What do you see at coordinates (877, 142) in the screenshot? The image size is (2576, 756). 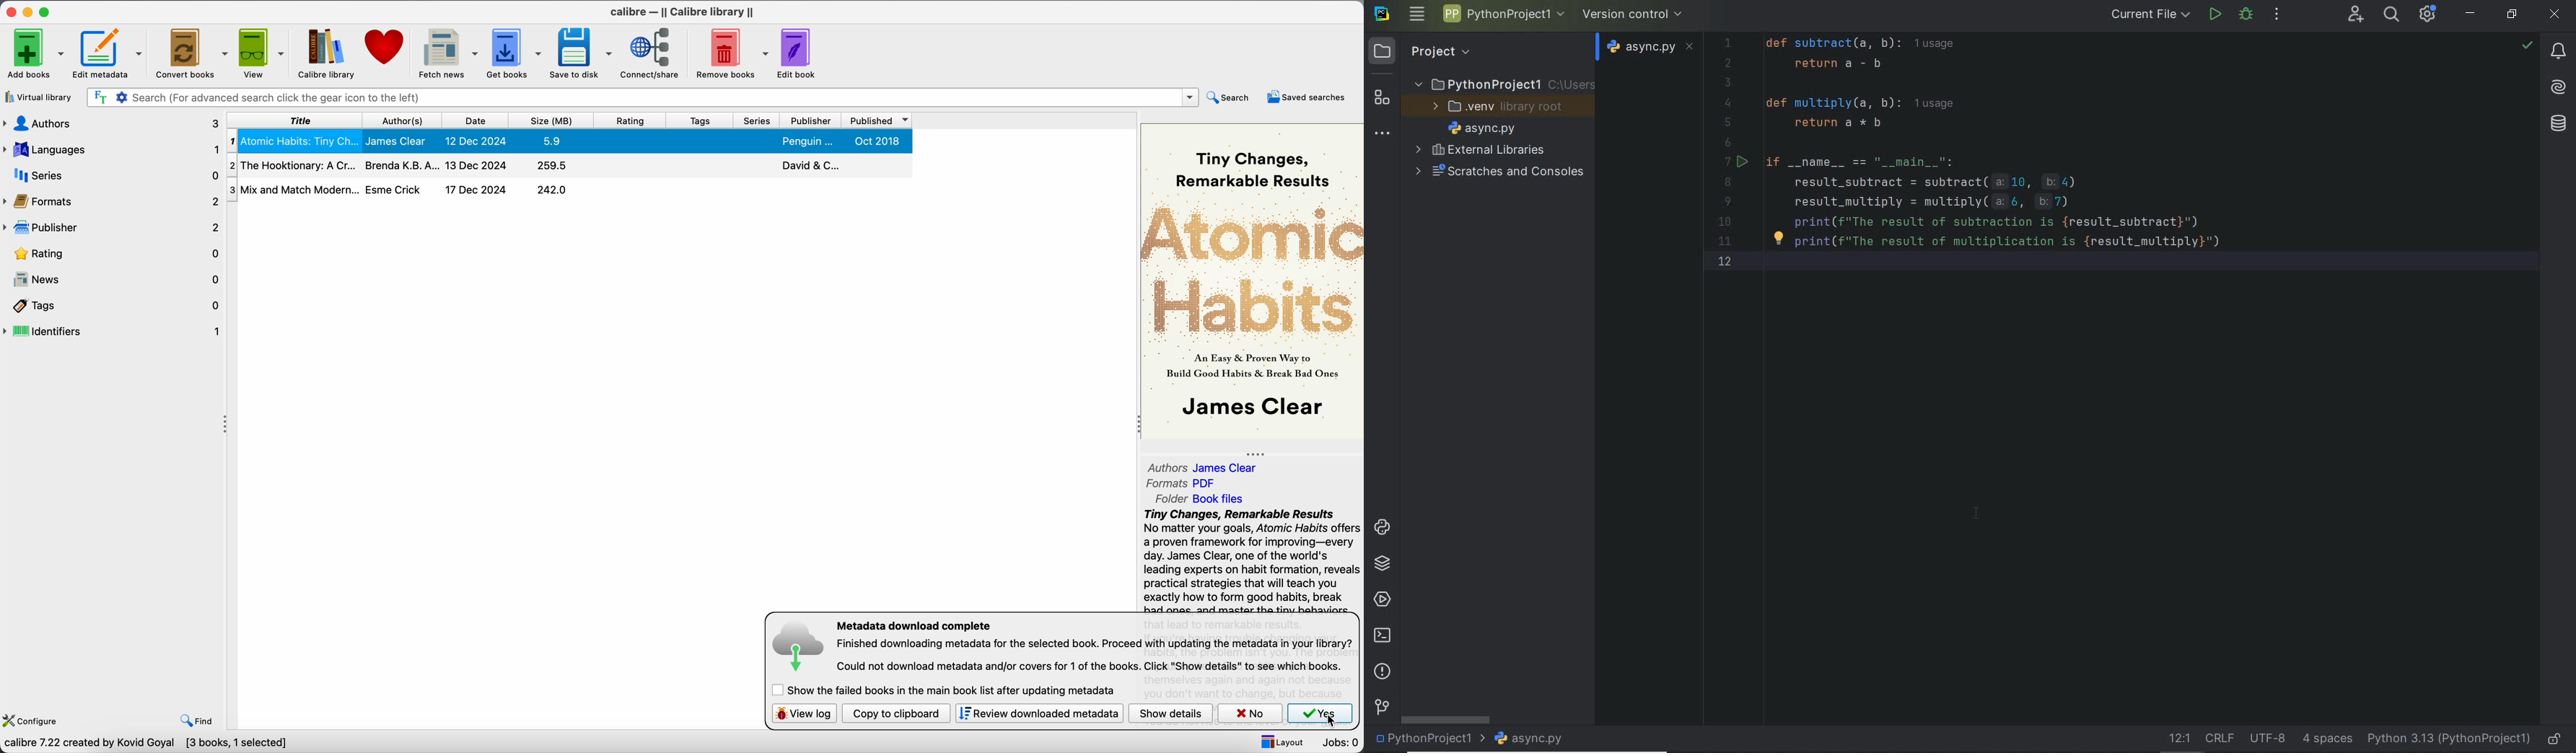 I see `Oct 2018` at bounding box center [877, 142].